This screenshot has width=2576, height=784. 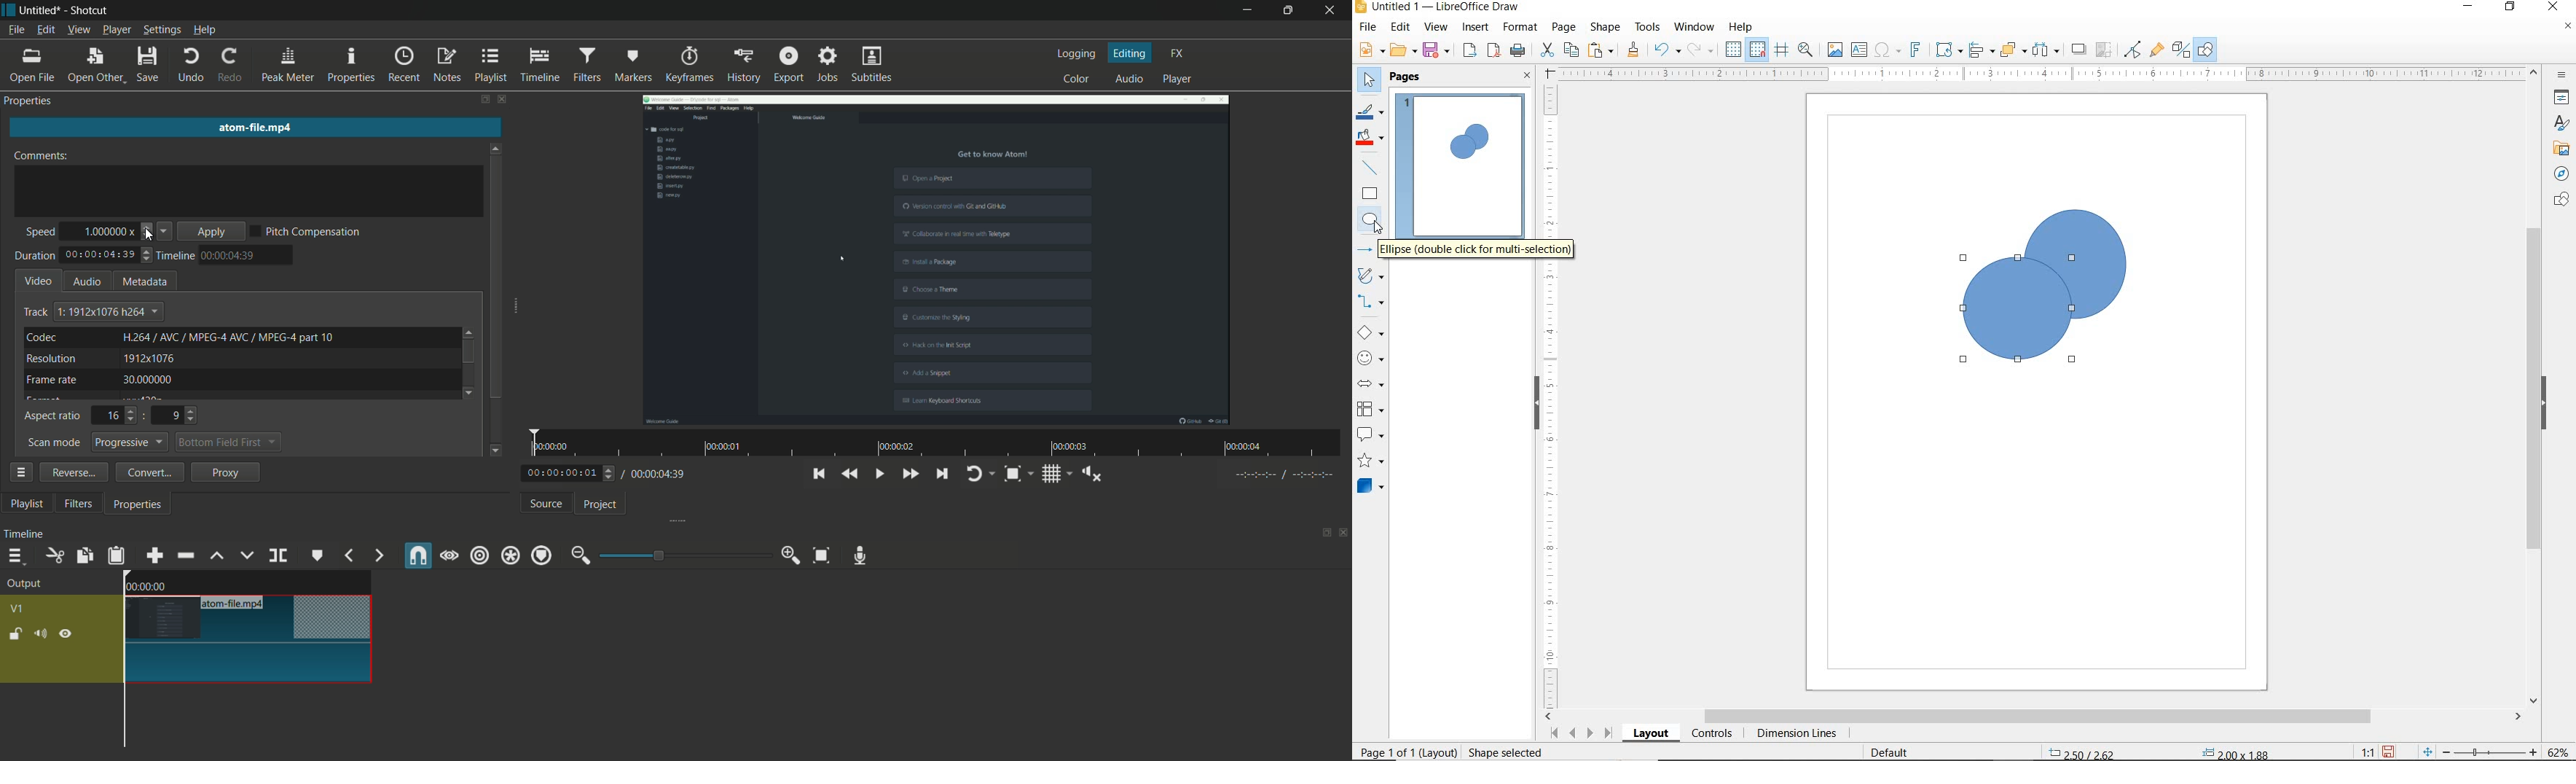 What do you see at coordinates (1602, 50) in the screenshot?
I see `PASTE` at bounding box center [1602, 50].